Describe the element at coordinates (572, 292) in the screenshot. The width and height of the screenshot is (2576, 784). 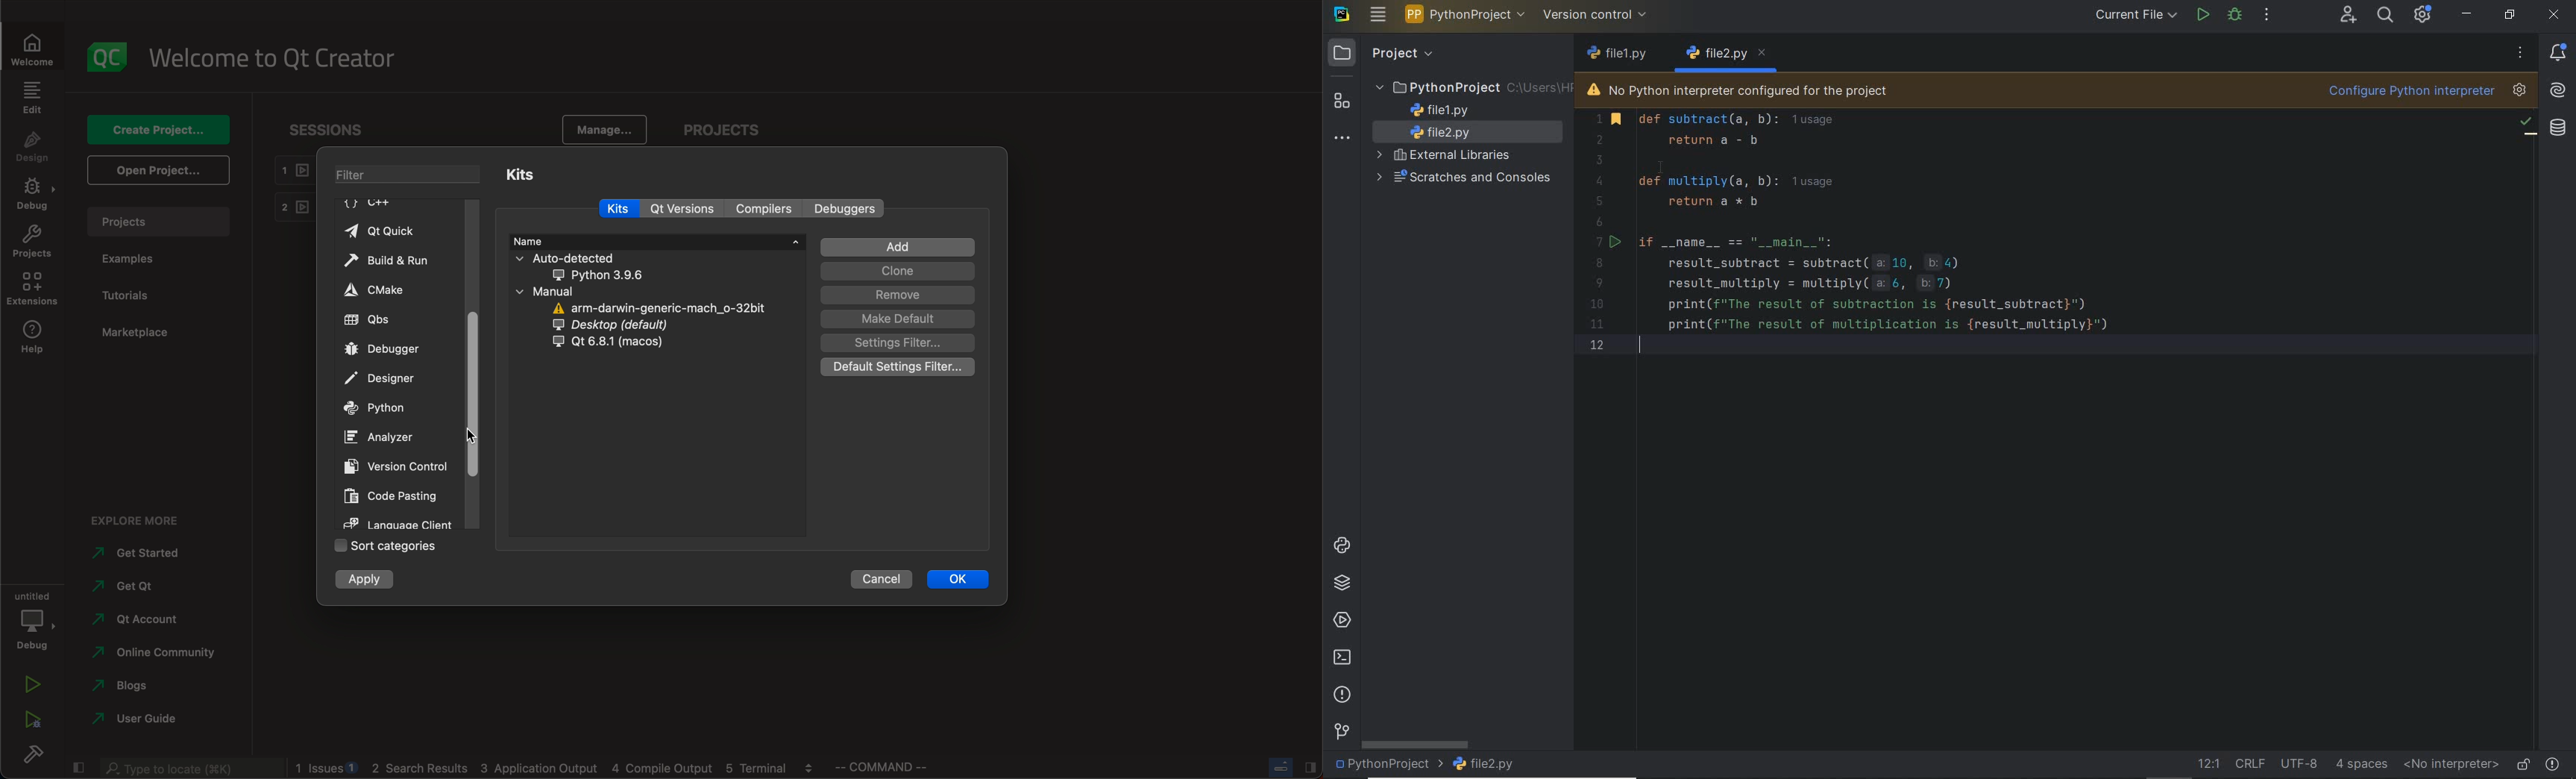
I see `manual` at that location.